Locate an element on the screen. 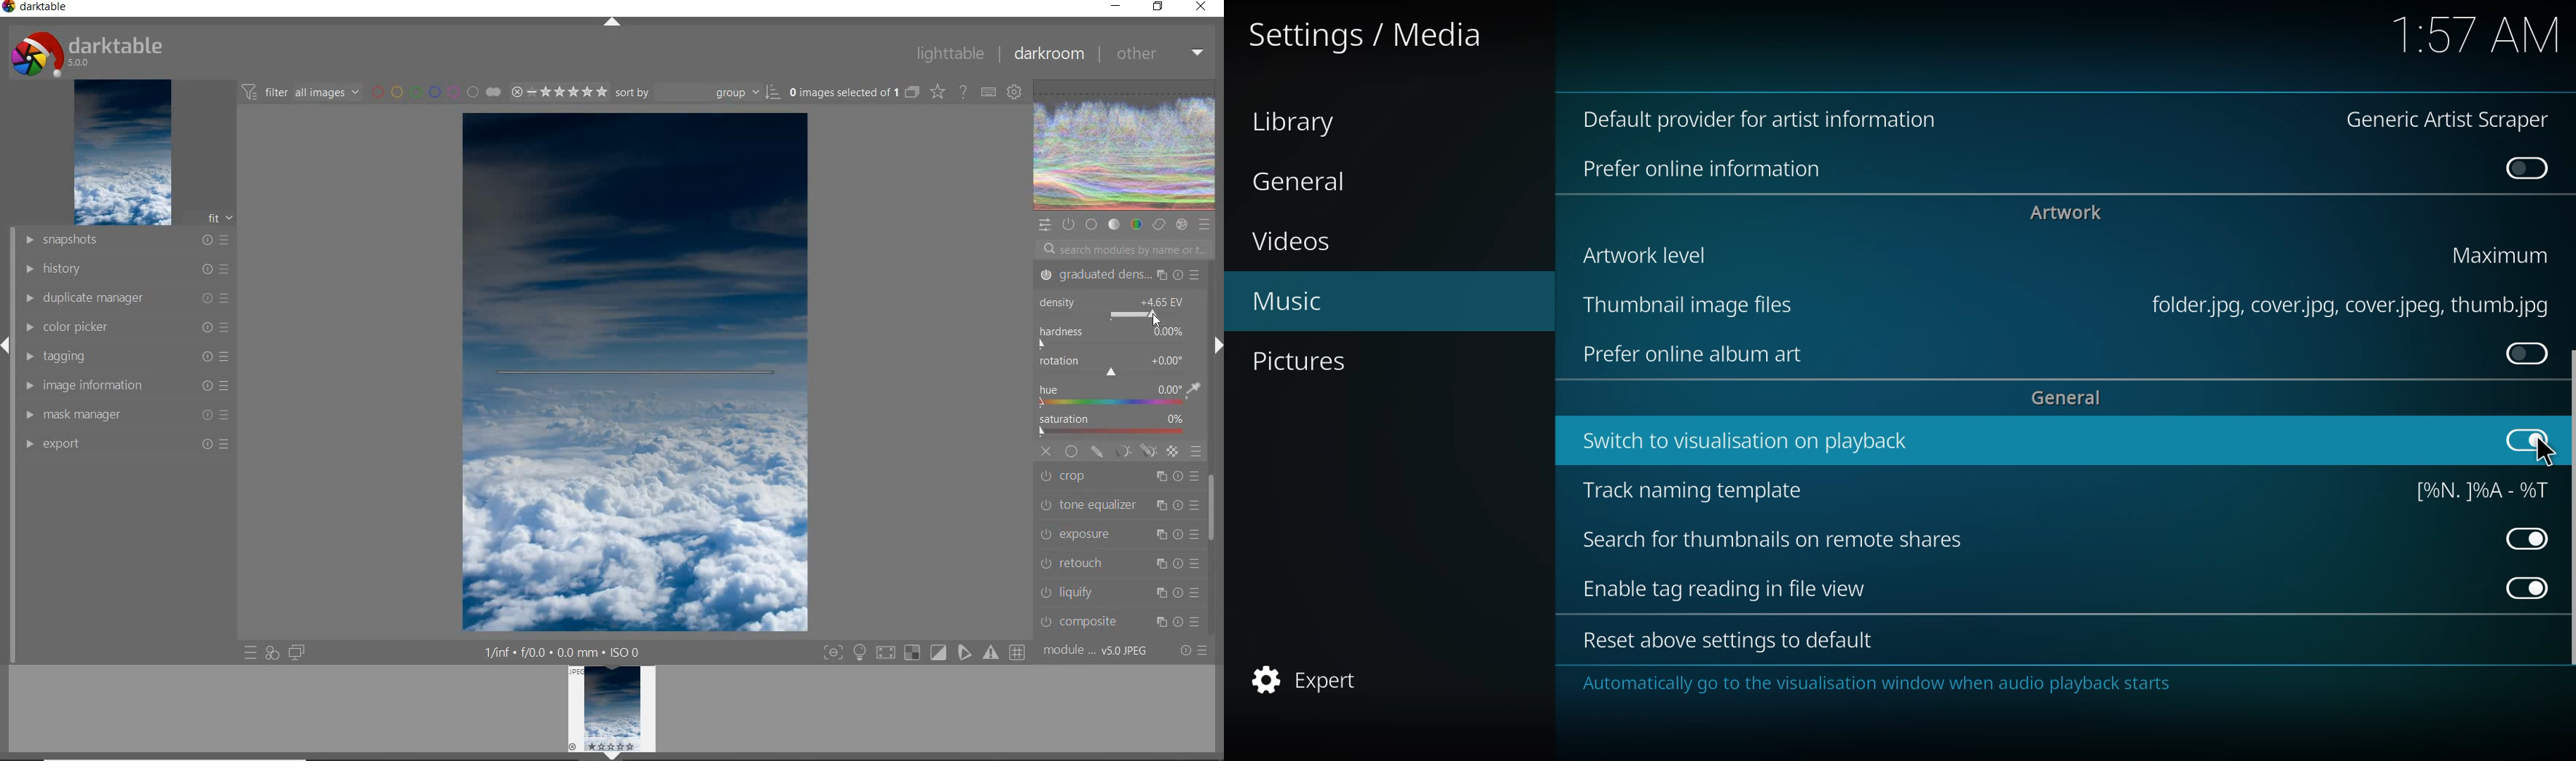  composite is located at coordinates (1120, 621).